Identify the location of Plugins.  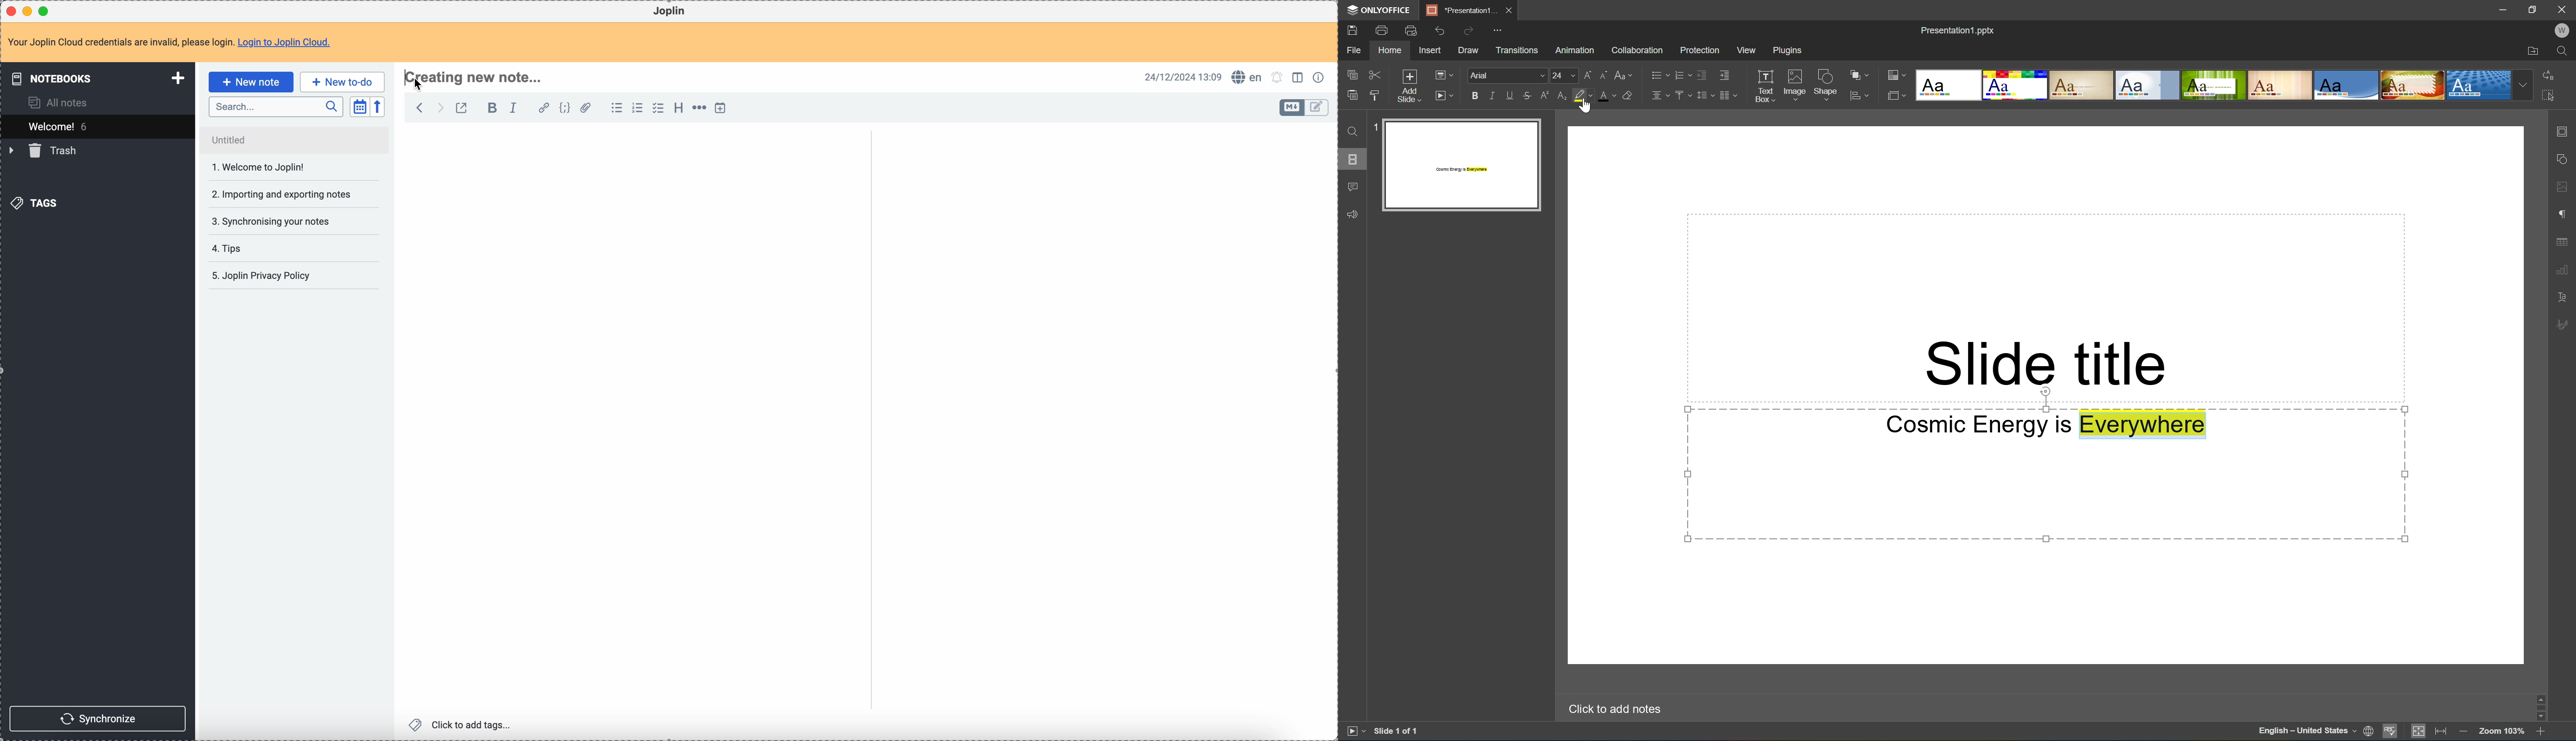
(1790, 52).